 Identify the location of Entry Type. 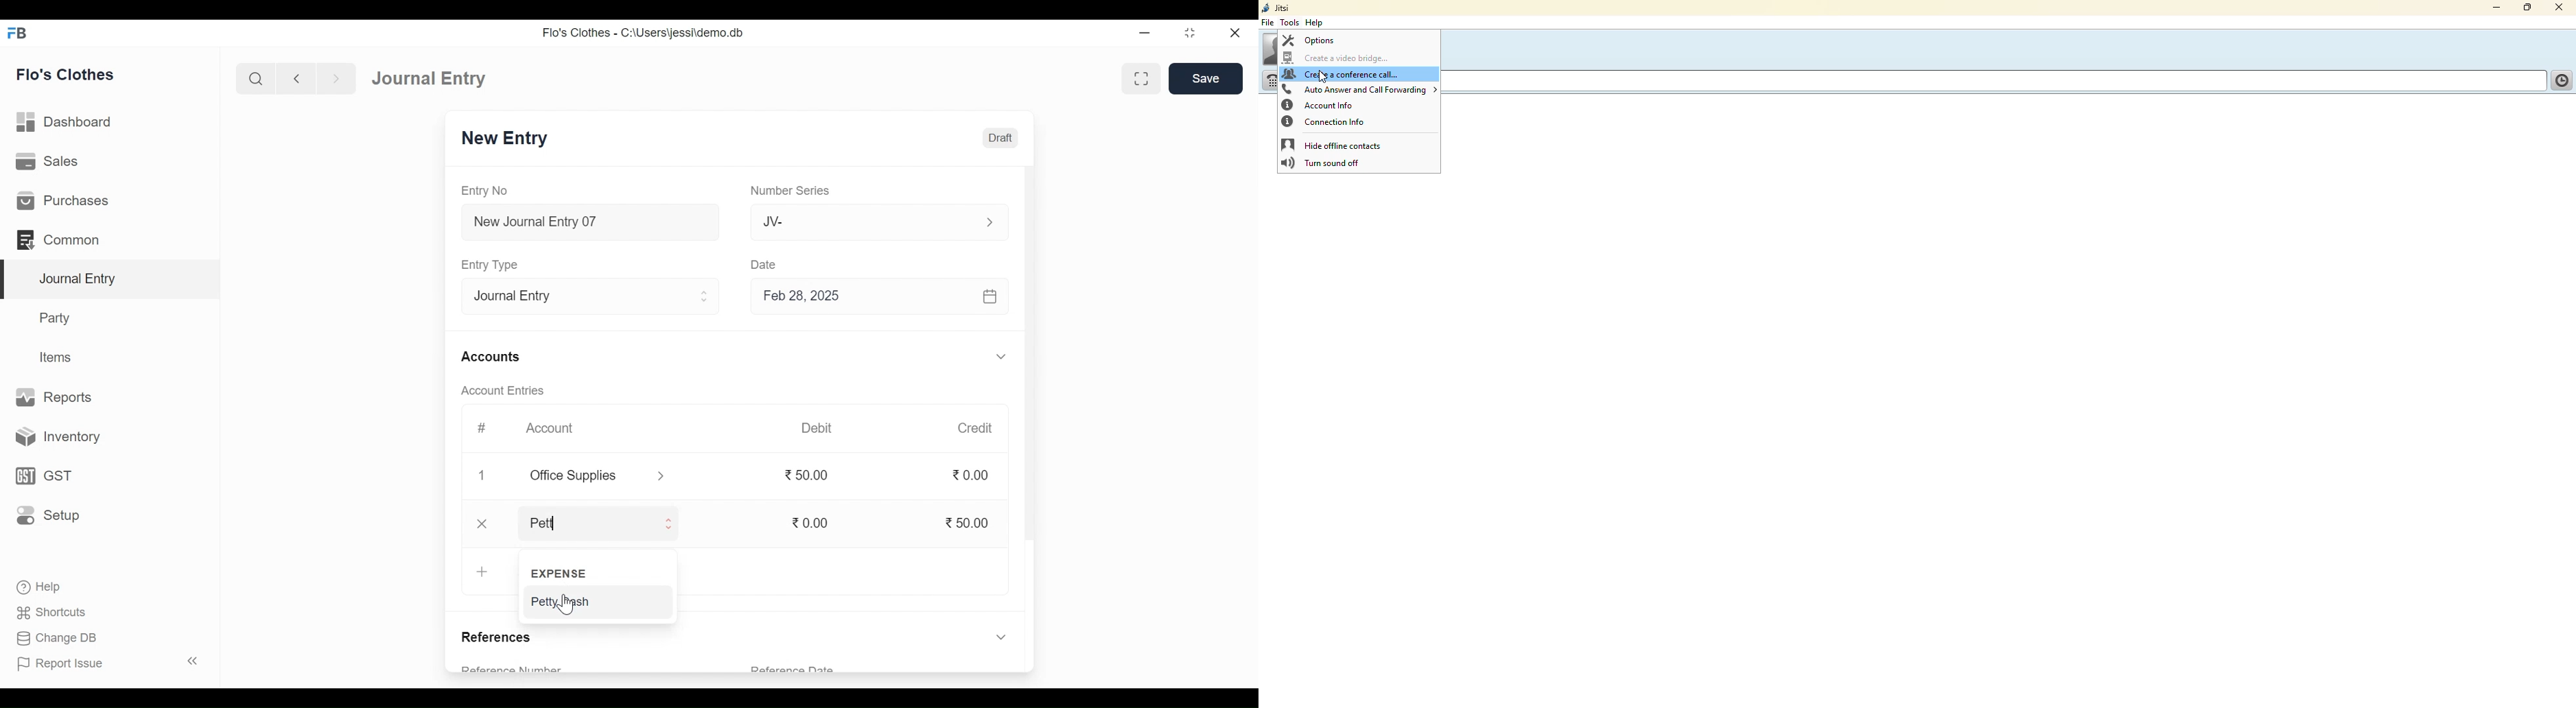
(580, 297).